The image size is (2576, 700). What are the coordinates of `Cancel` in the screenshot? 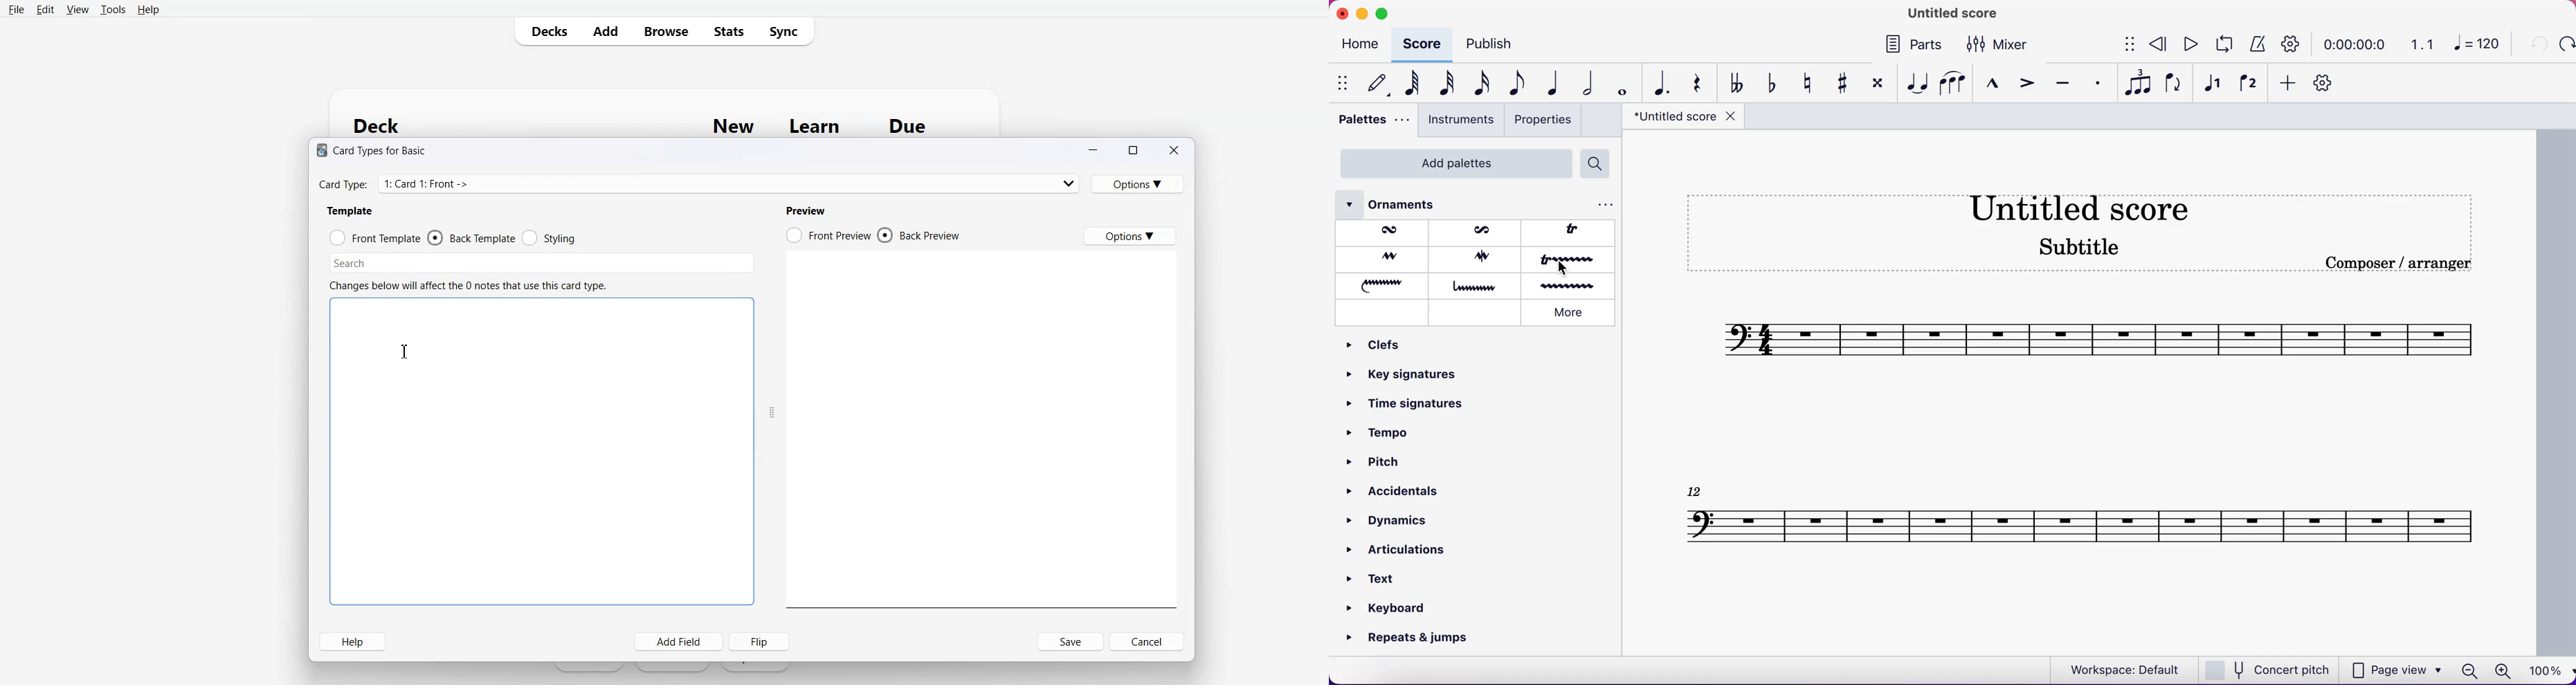 It's located at (1146, 641).